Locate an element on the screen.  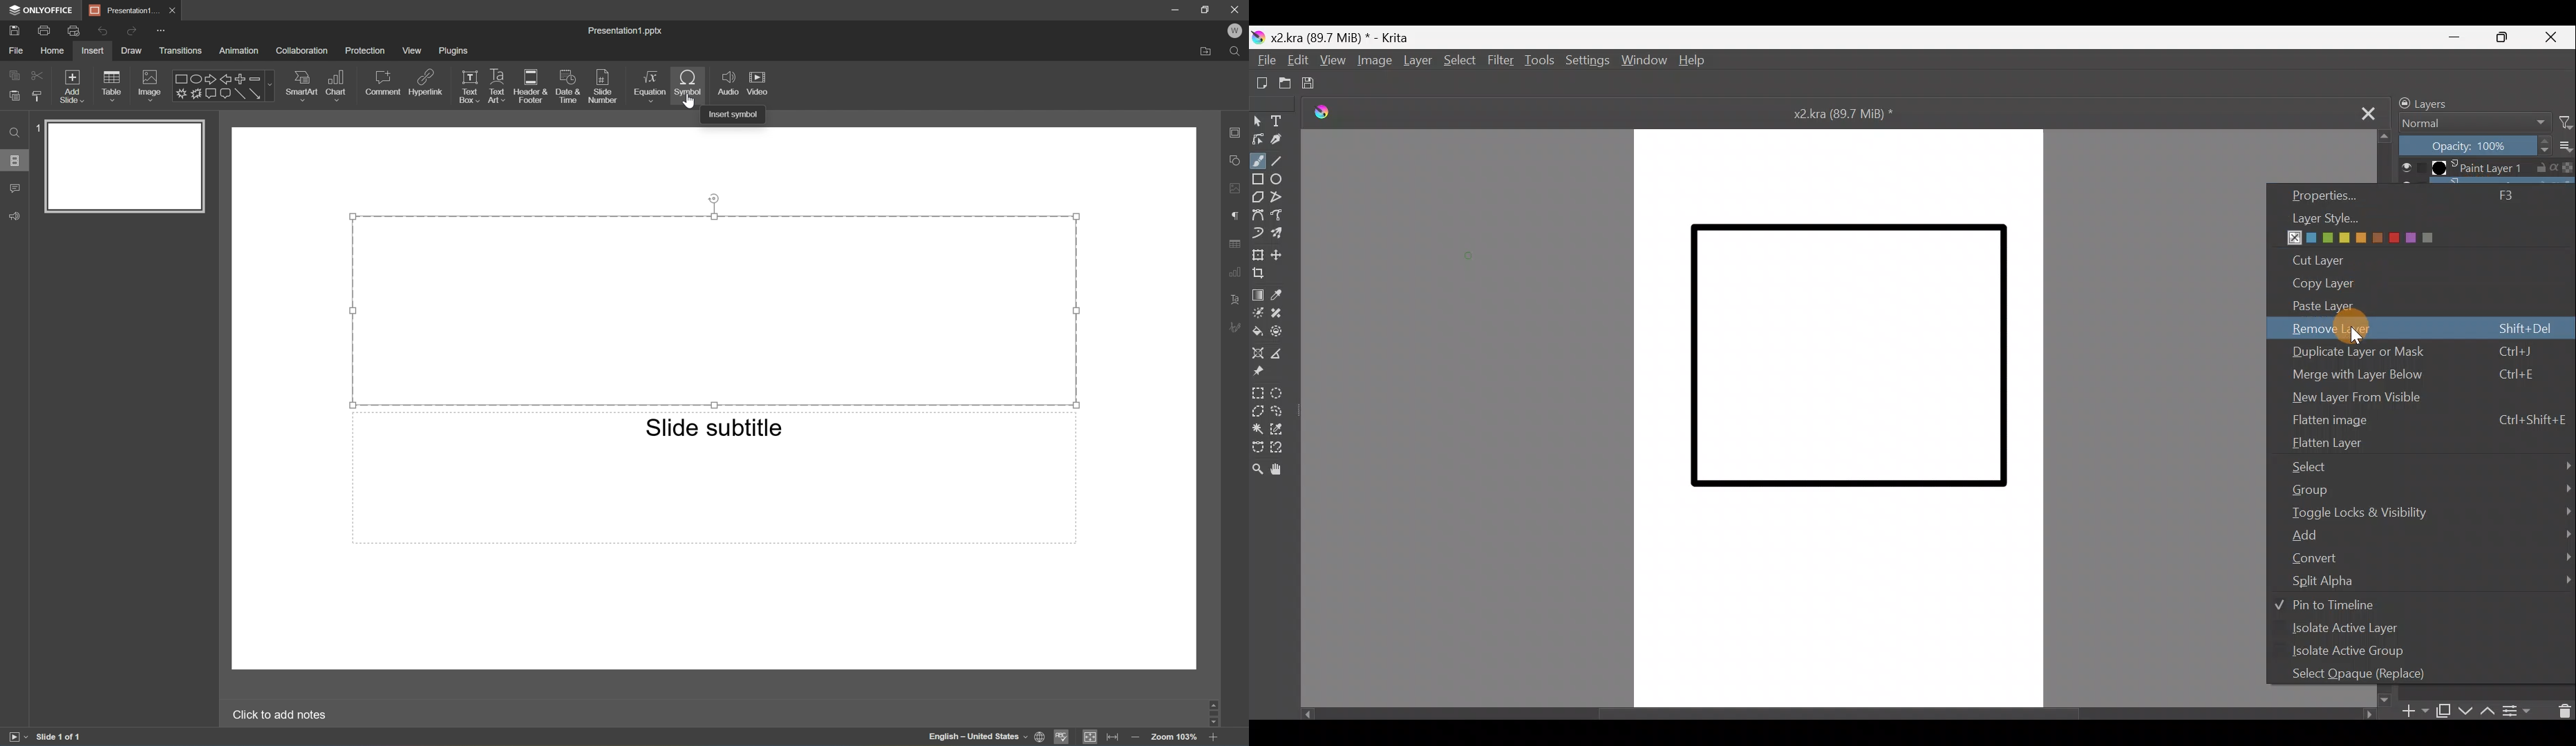
Tools is located at coordinates (1536, 61).